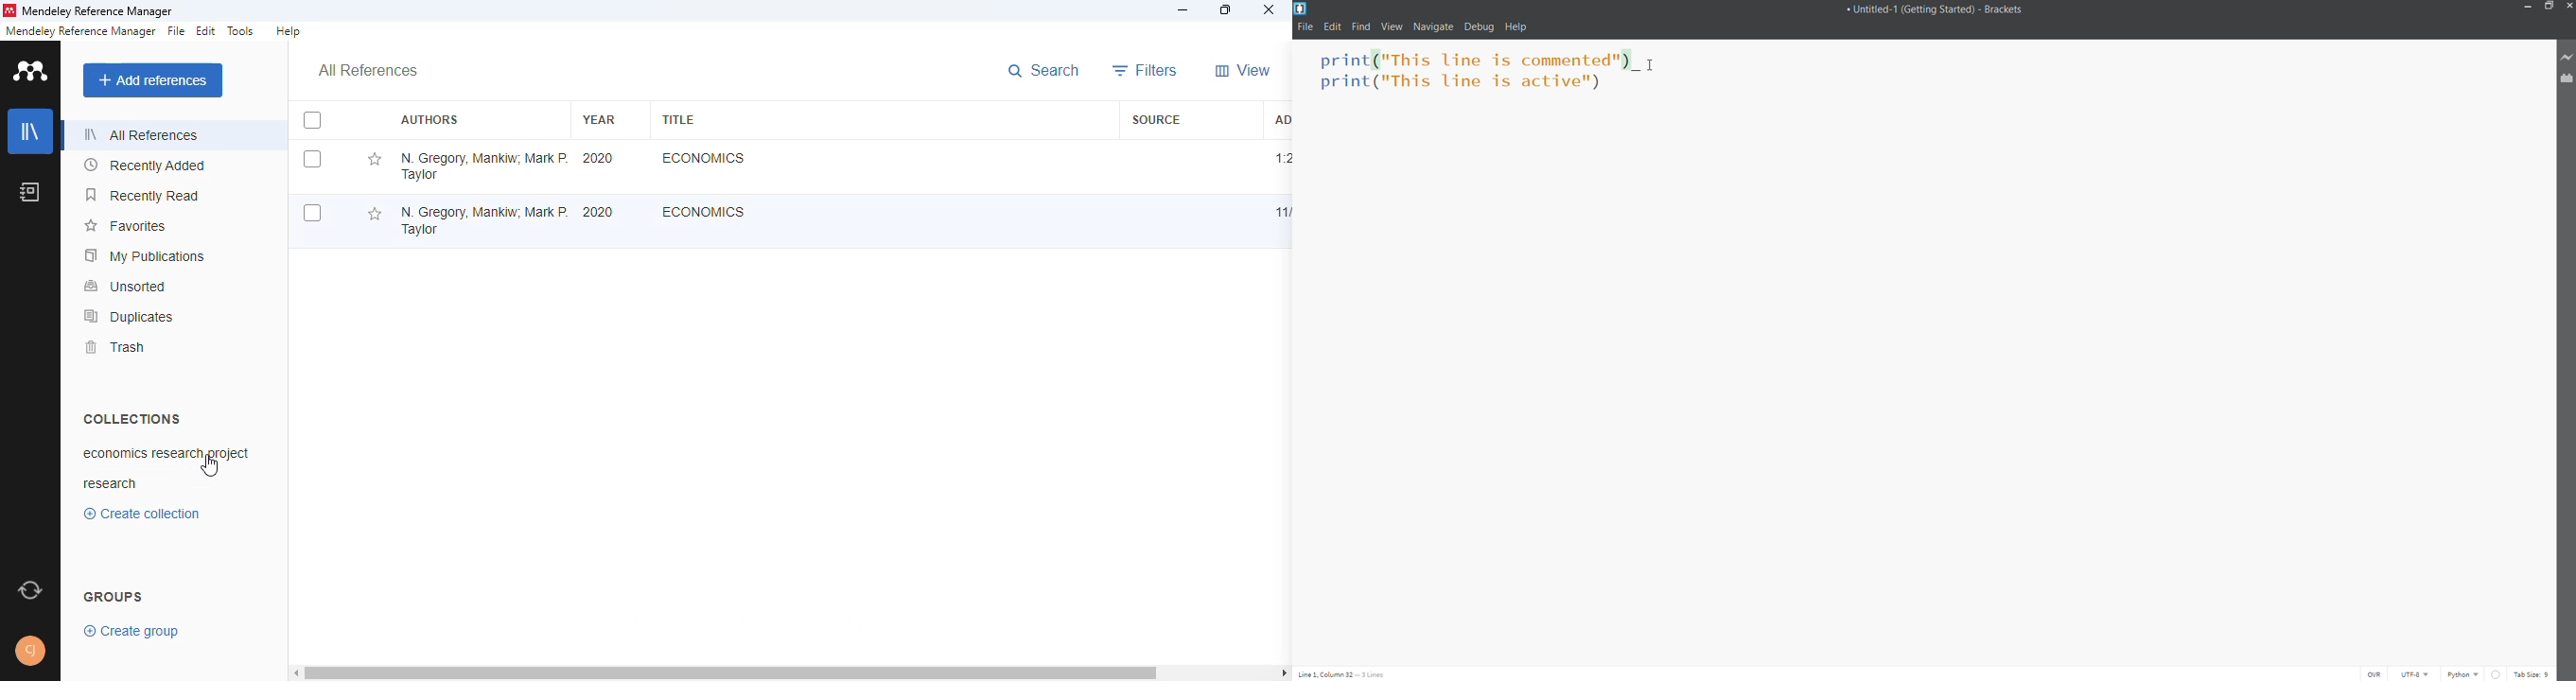  What do you see at coordinates (1391, 27) in the screenshot?
I see `View` at bounding box center [1391, 27].